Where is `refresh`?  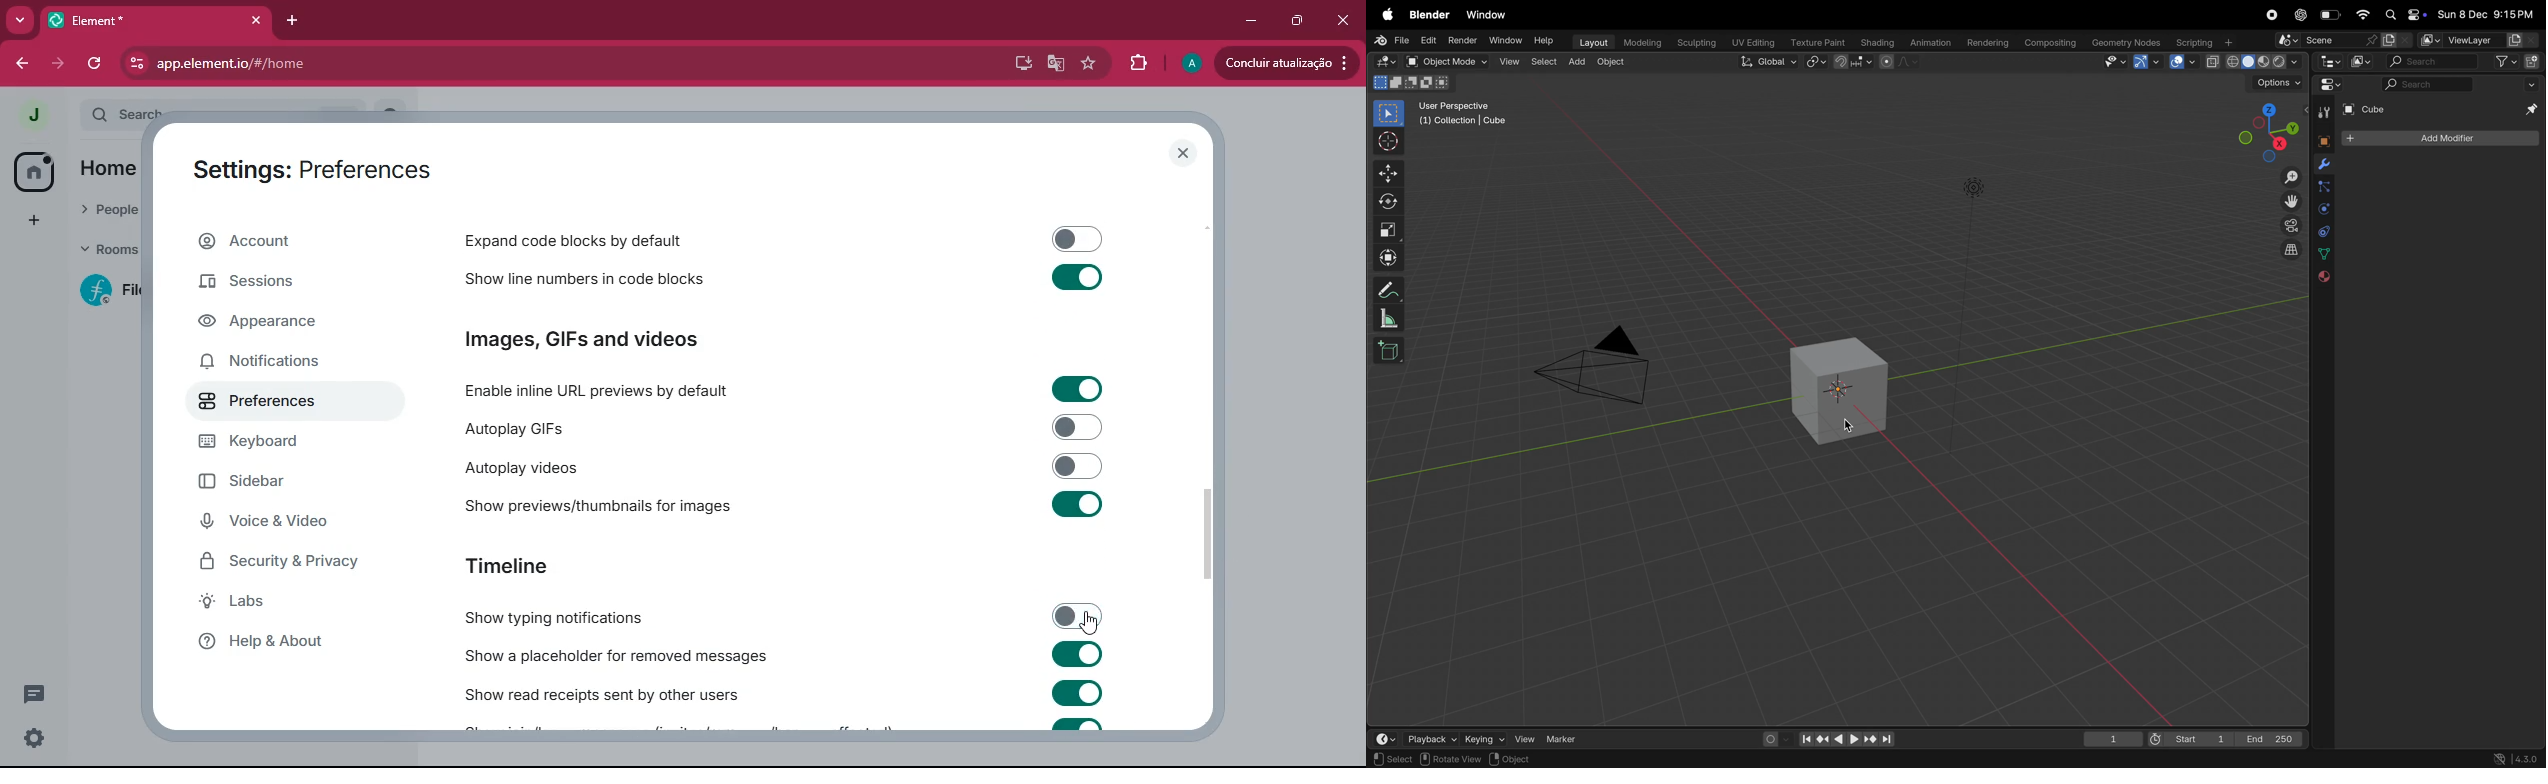 refresh is located at coordinates (94, 65).